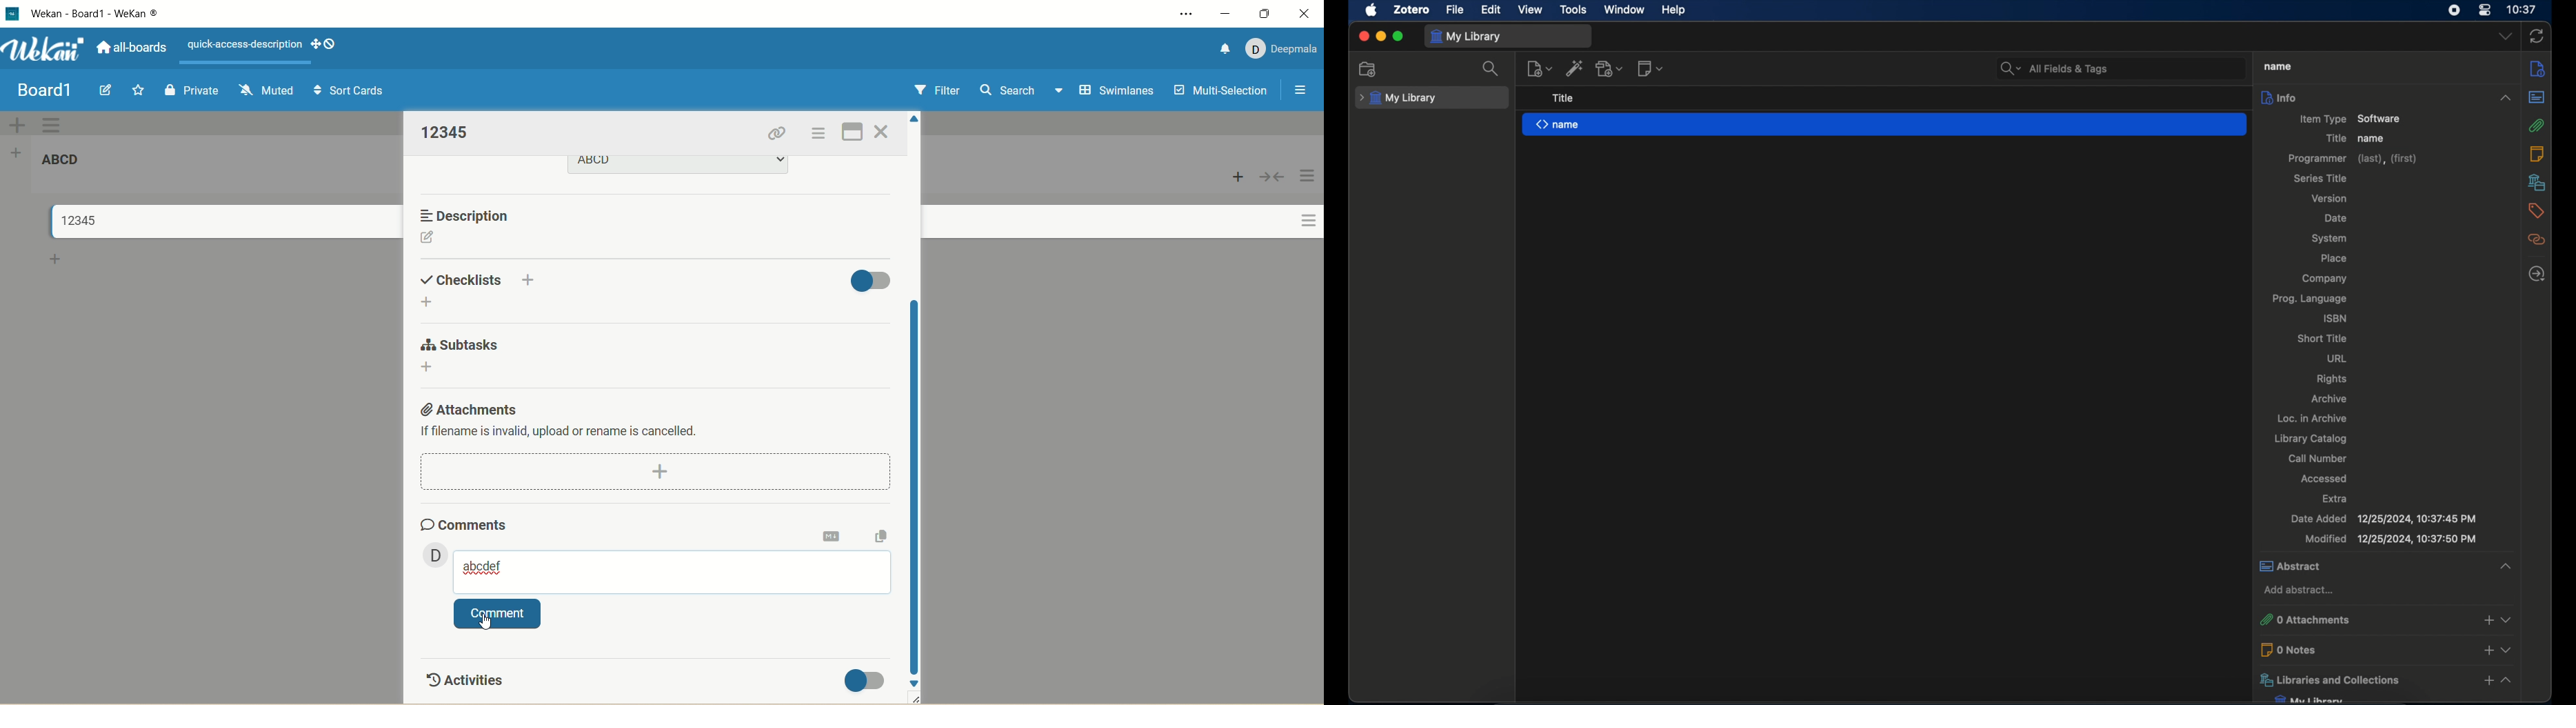 This screenshot has height=728, width=2576. I want to click on url, so click(2338, 358).